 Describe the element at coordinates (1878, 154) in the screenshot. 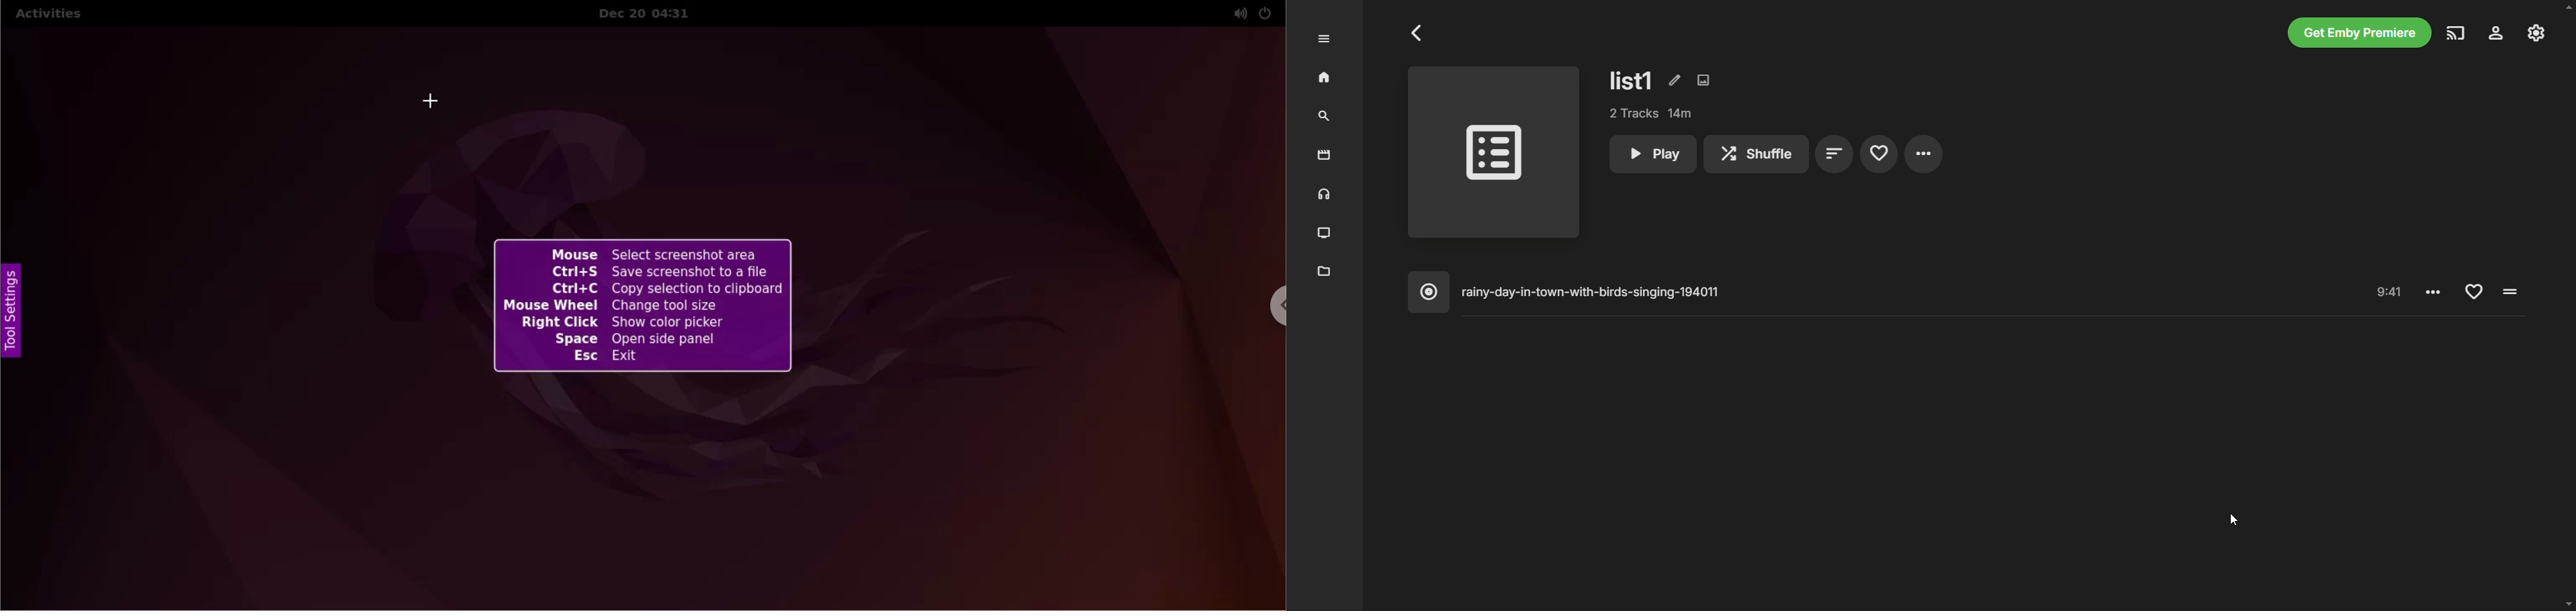

I see `favorites` at that location.